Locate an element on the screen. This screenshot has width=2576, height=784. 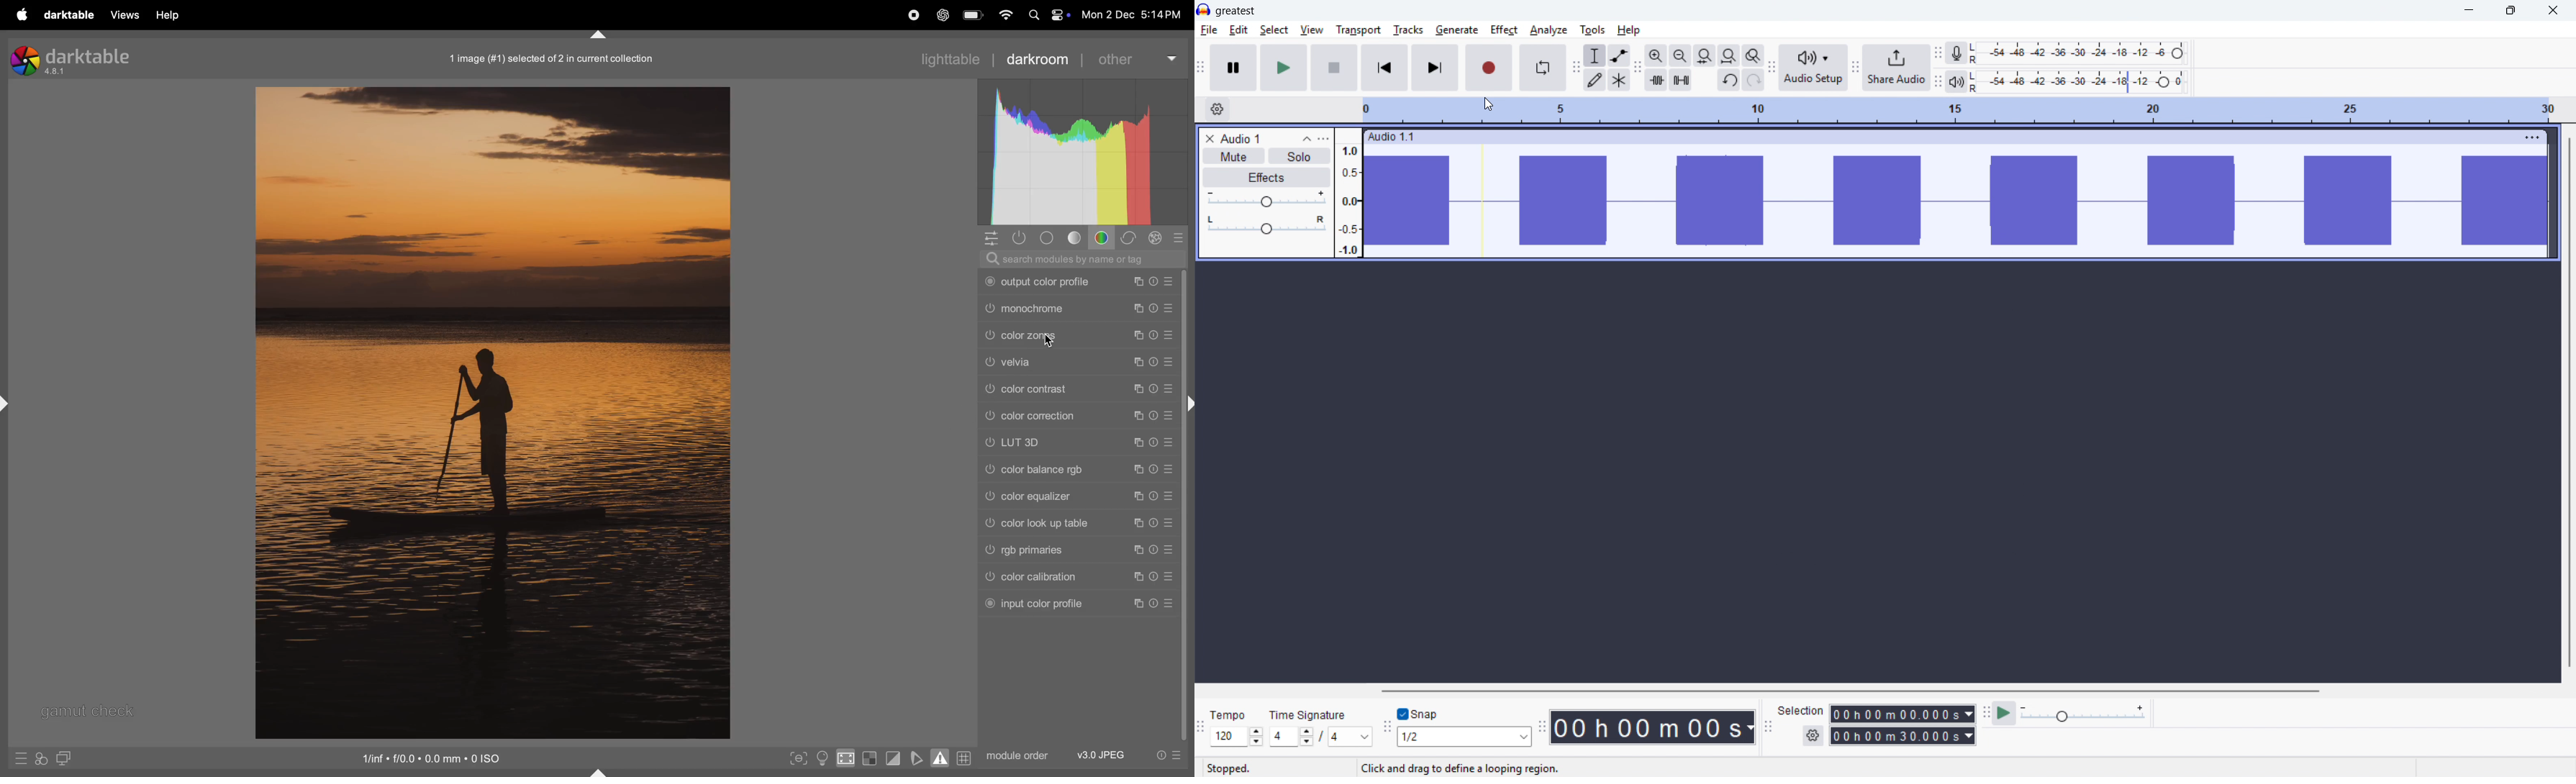
timeline settings is located at coordinates (1217, 110).